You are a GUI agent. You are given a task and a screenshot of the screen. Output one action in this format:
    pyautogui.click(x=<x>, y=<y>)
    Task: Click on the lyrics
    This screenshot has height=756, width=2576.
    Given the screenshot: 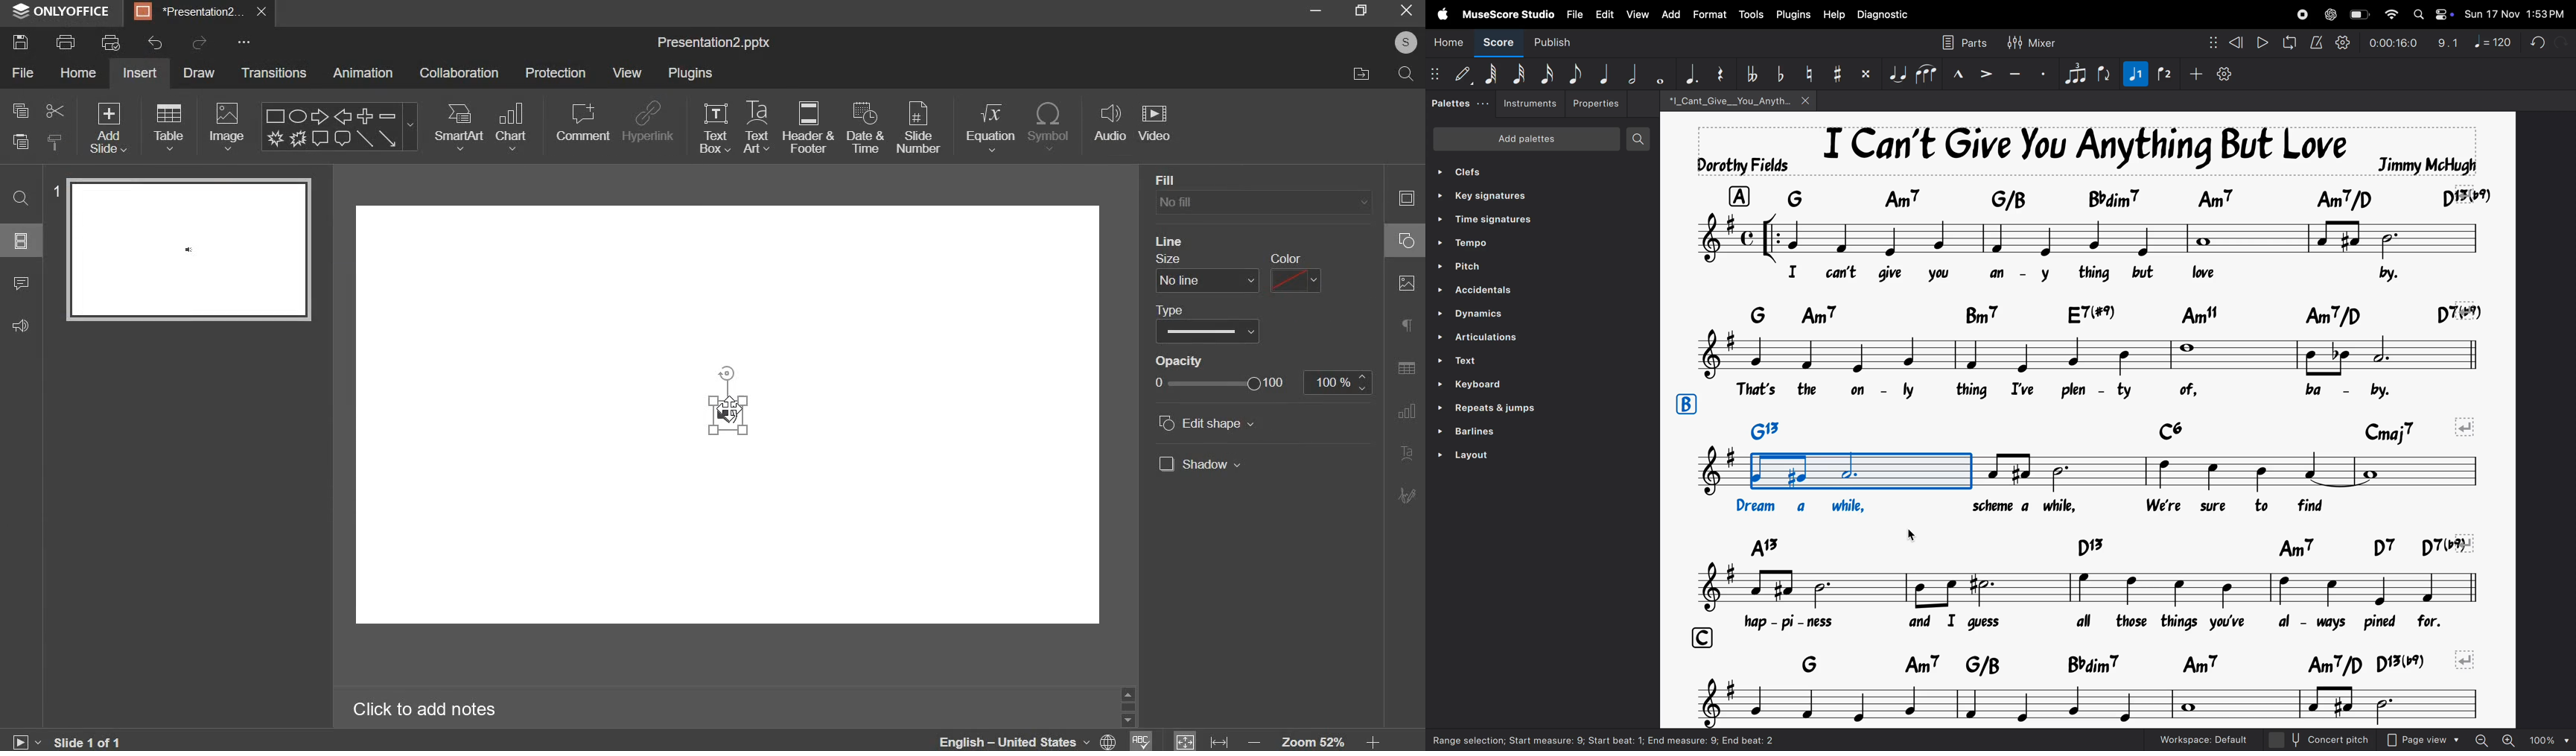 What is the action you would take?
    pyautogui.click(x=2084, y=390)
    